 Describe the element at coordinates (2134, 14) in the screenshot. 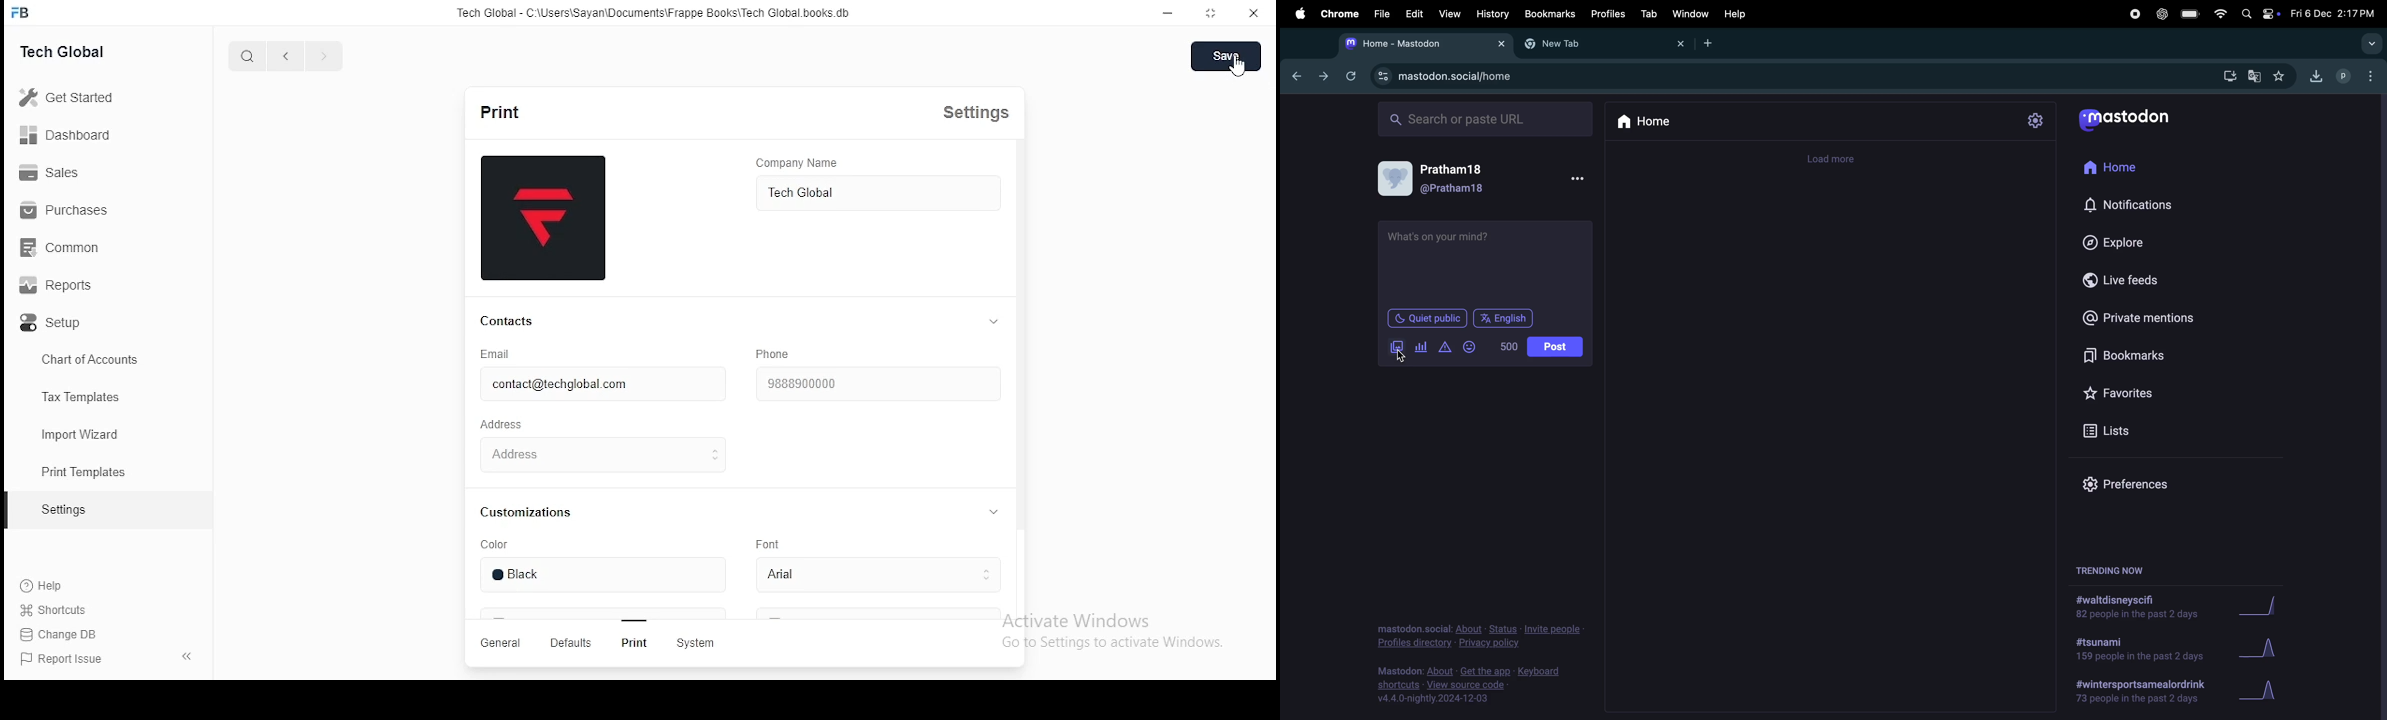

I see `record` at that location.